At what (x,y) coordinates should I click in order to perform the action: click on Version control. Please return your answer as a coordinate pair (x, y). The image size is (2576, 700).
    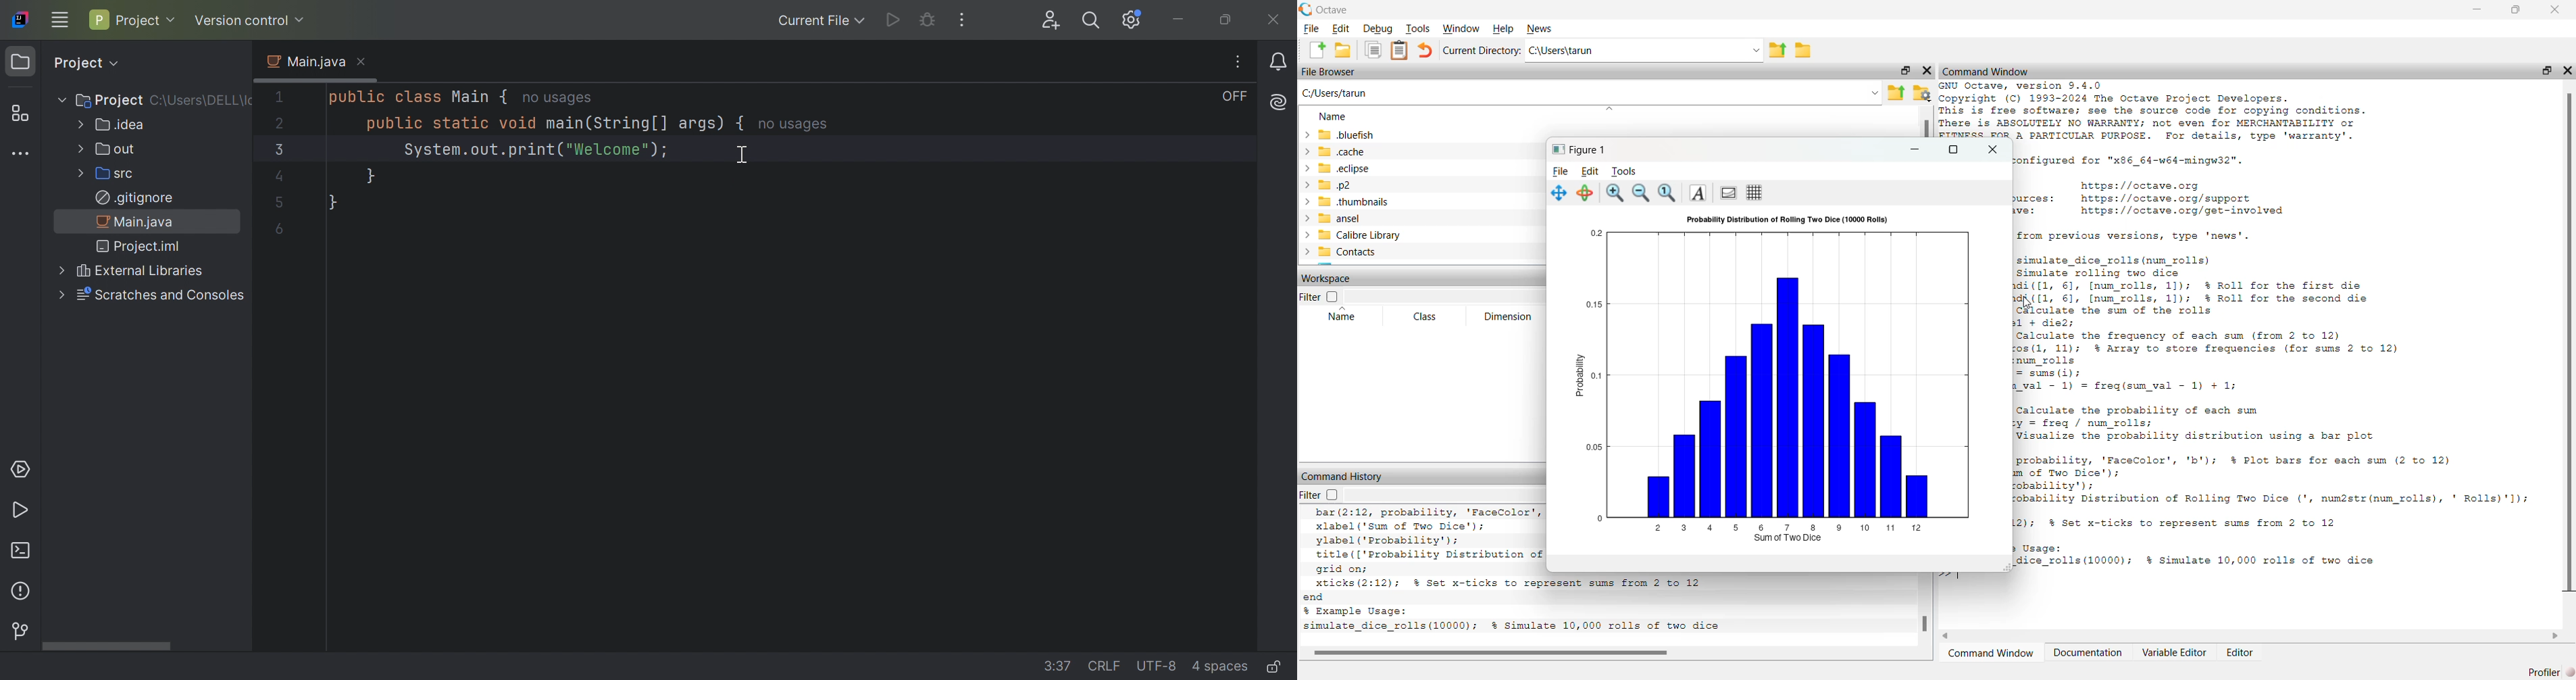
    Looking at the image, I should click on (250, 20).